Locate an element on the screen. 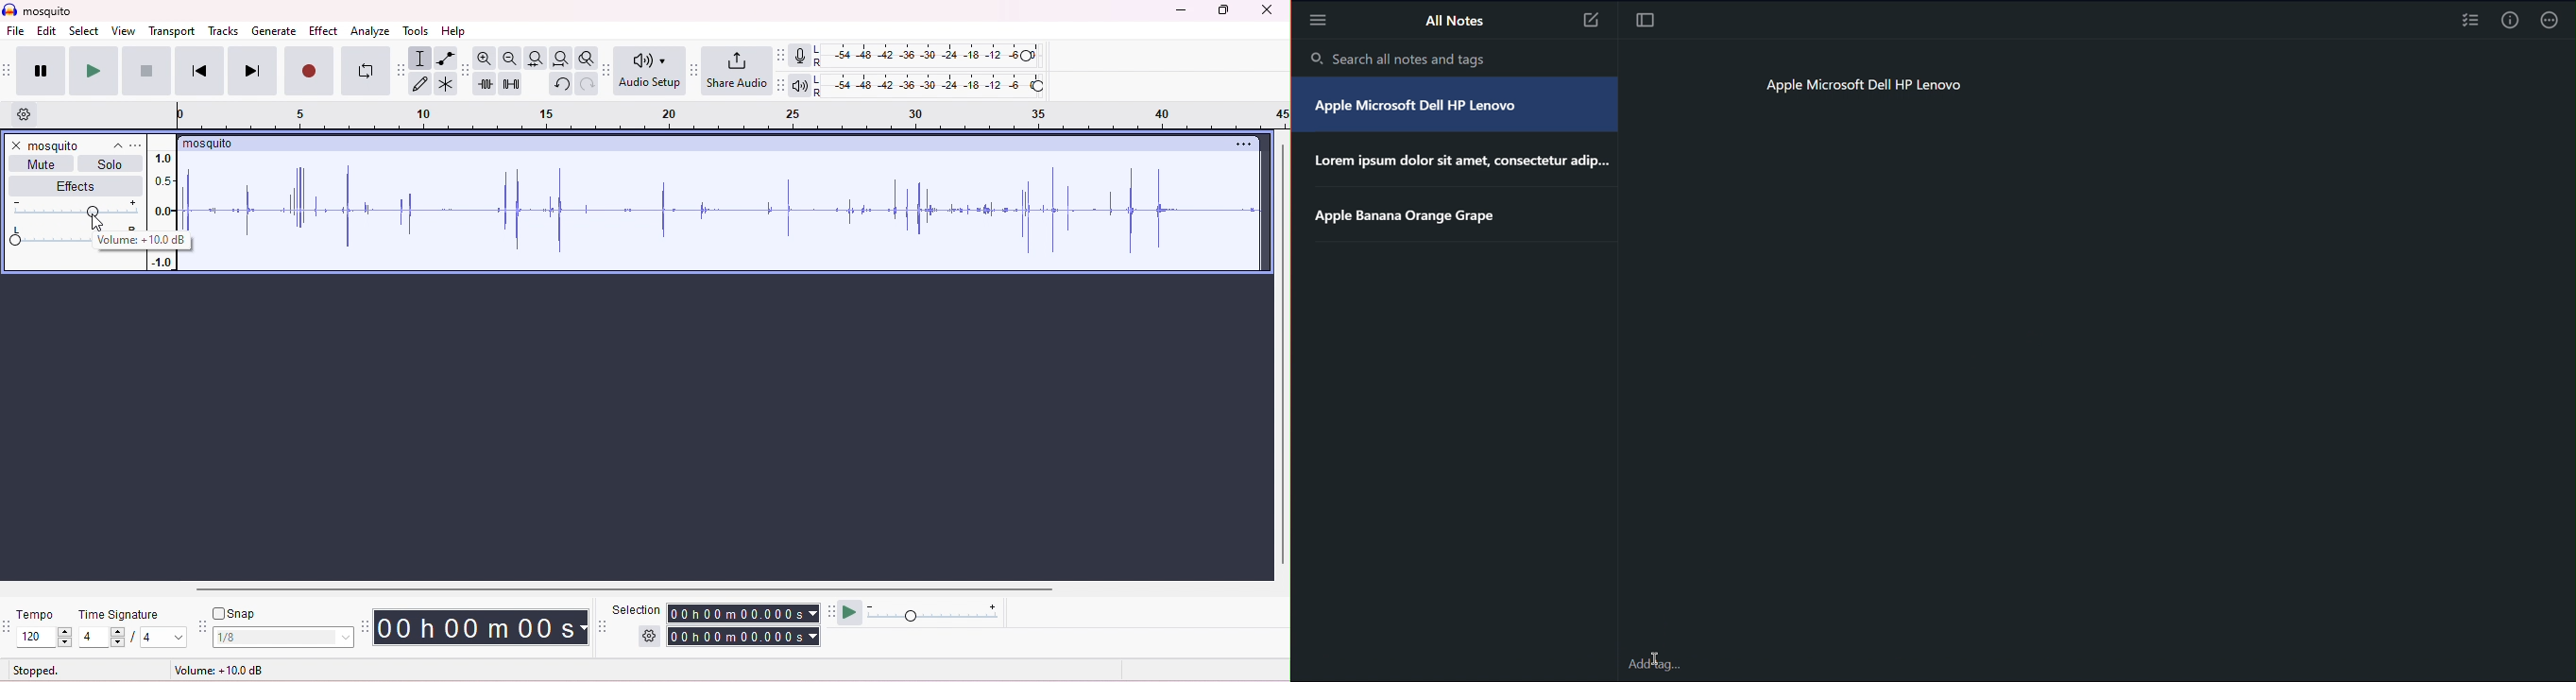  zoom in is located at coordinates (485, 59).